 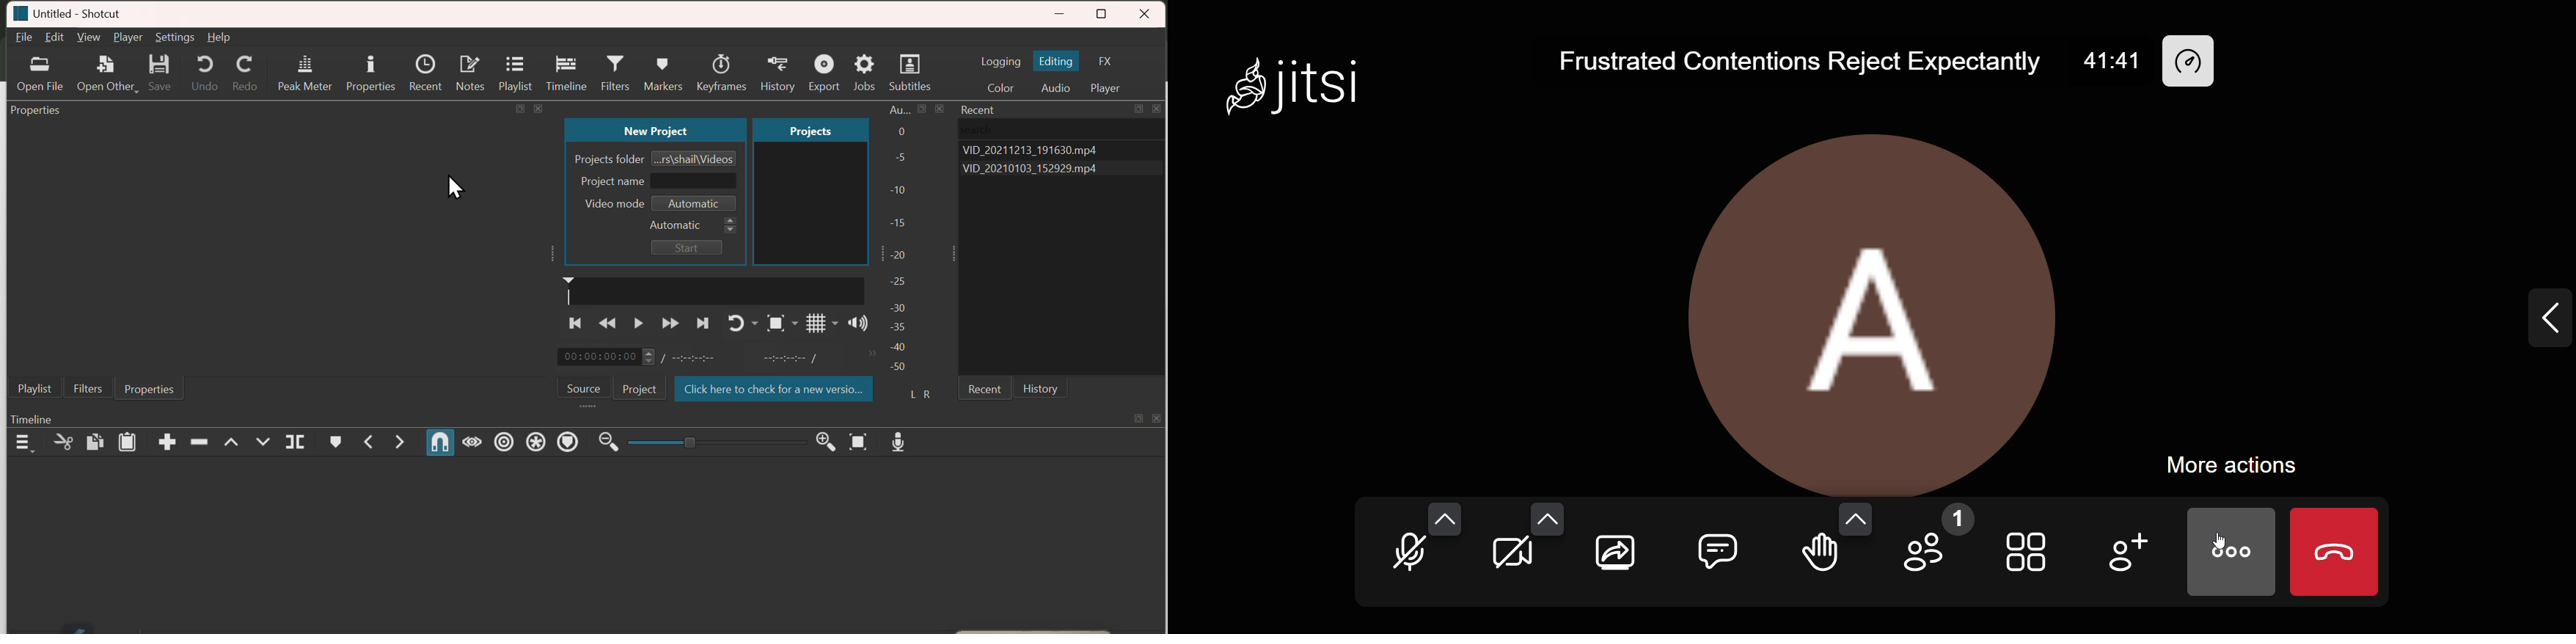 What do you see at coordinates (23, 37) in the screenshot?
I see `File` at bounding box center [23, 37].